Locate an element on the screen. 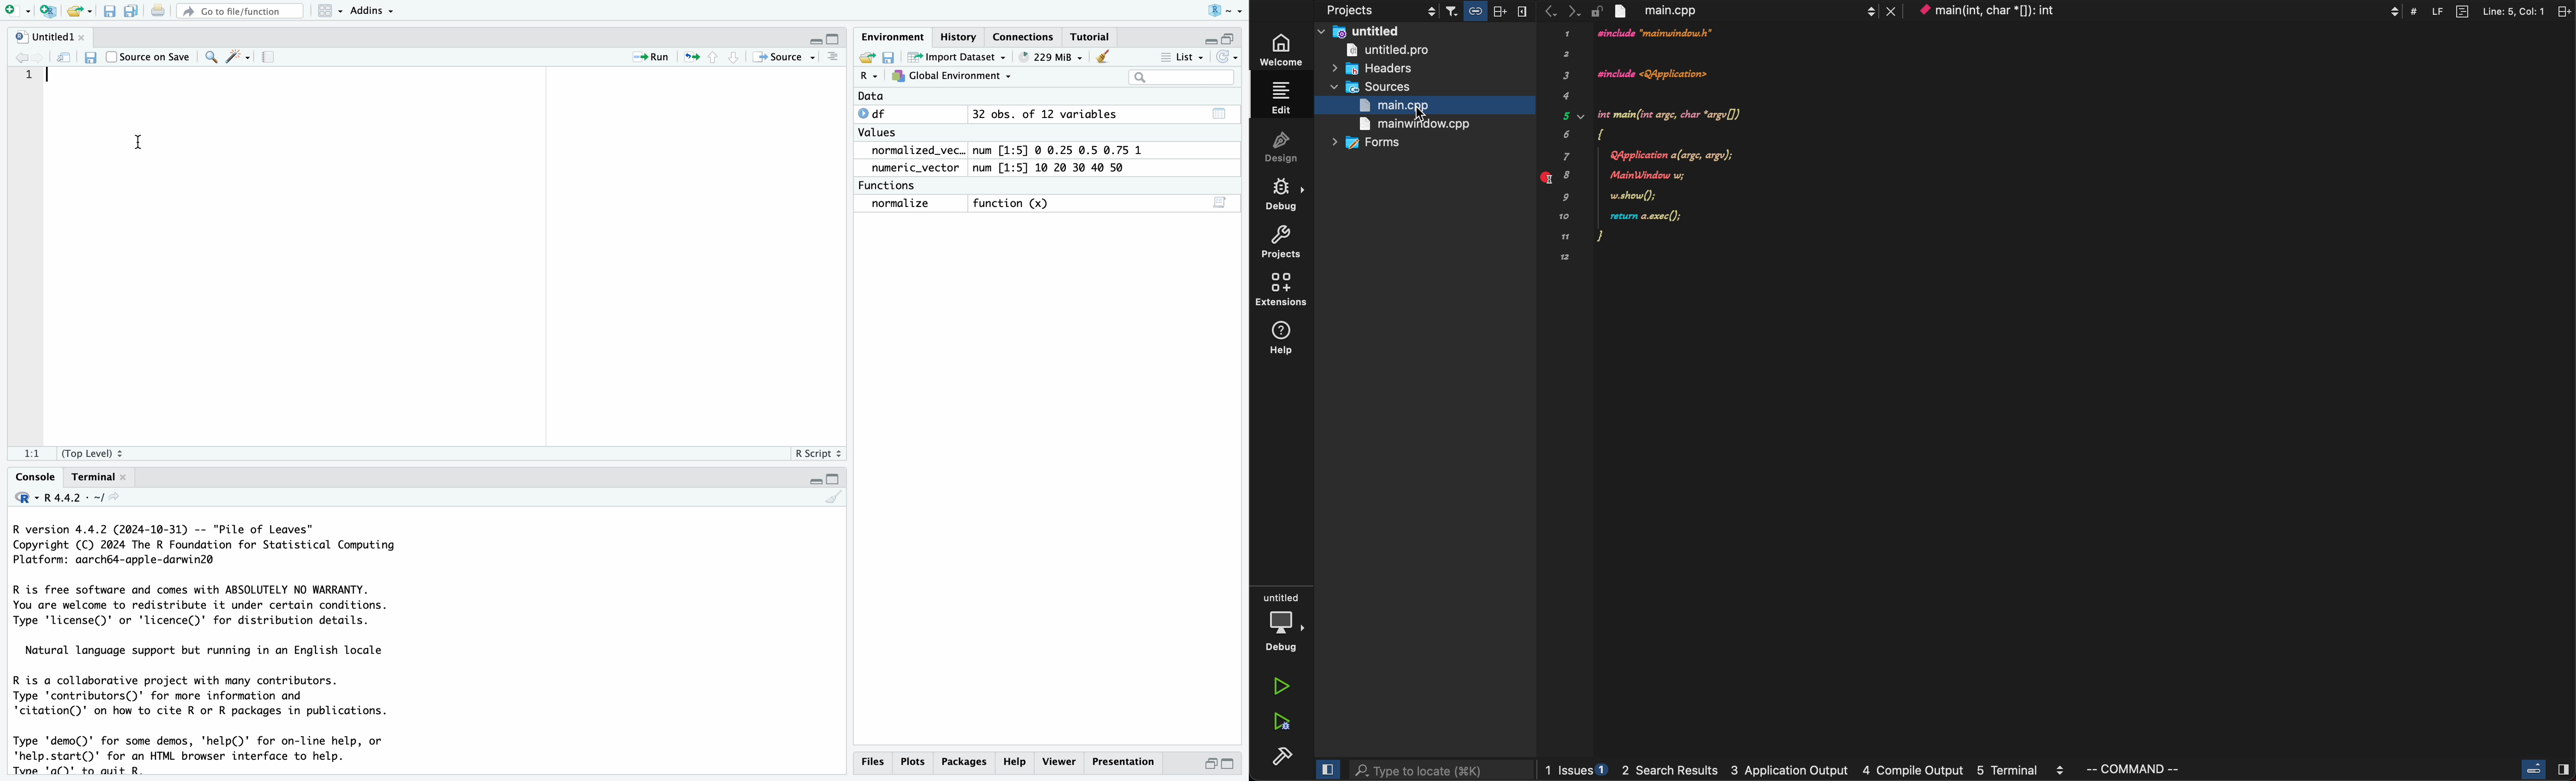  clear console is located at coordinates (834, 499).